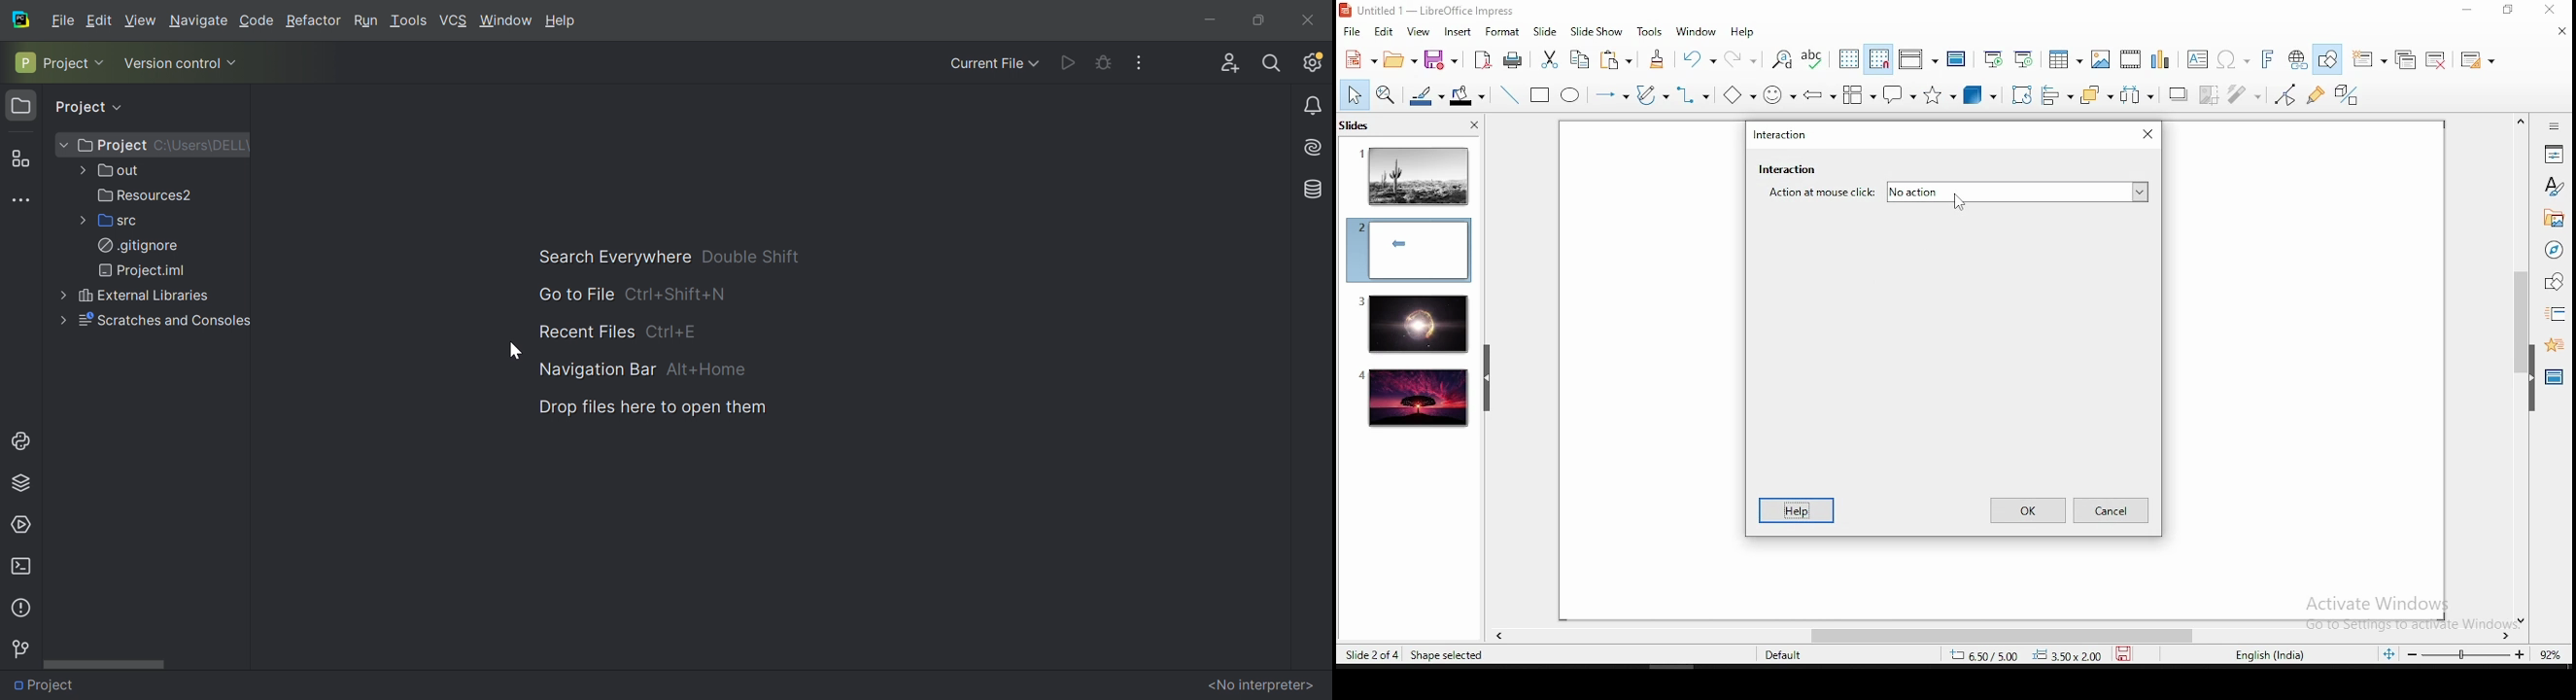  I want to click on file, so click(1355, 32).